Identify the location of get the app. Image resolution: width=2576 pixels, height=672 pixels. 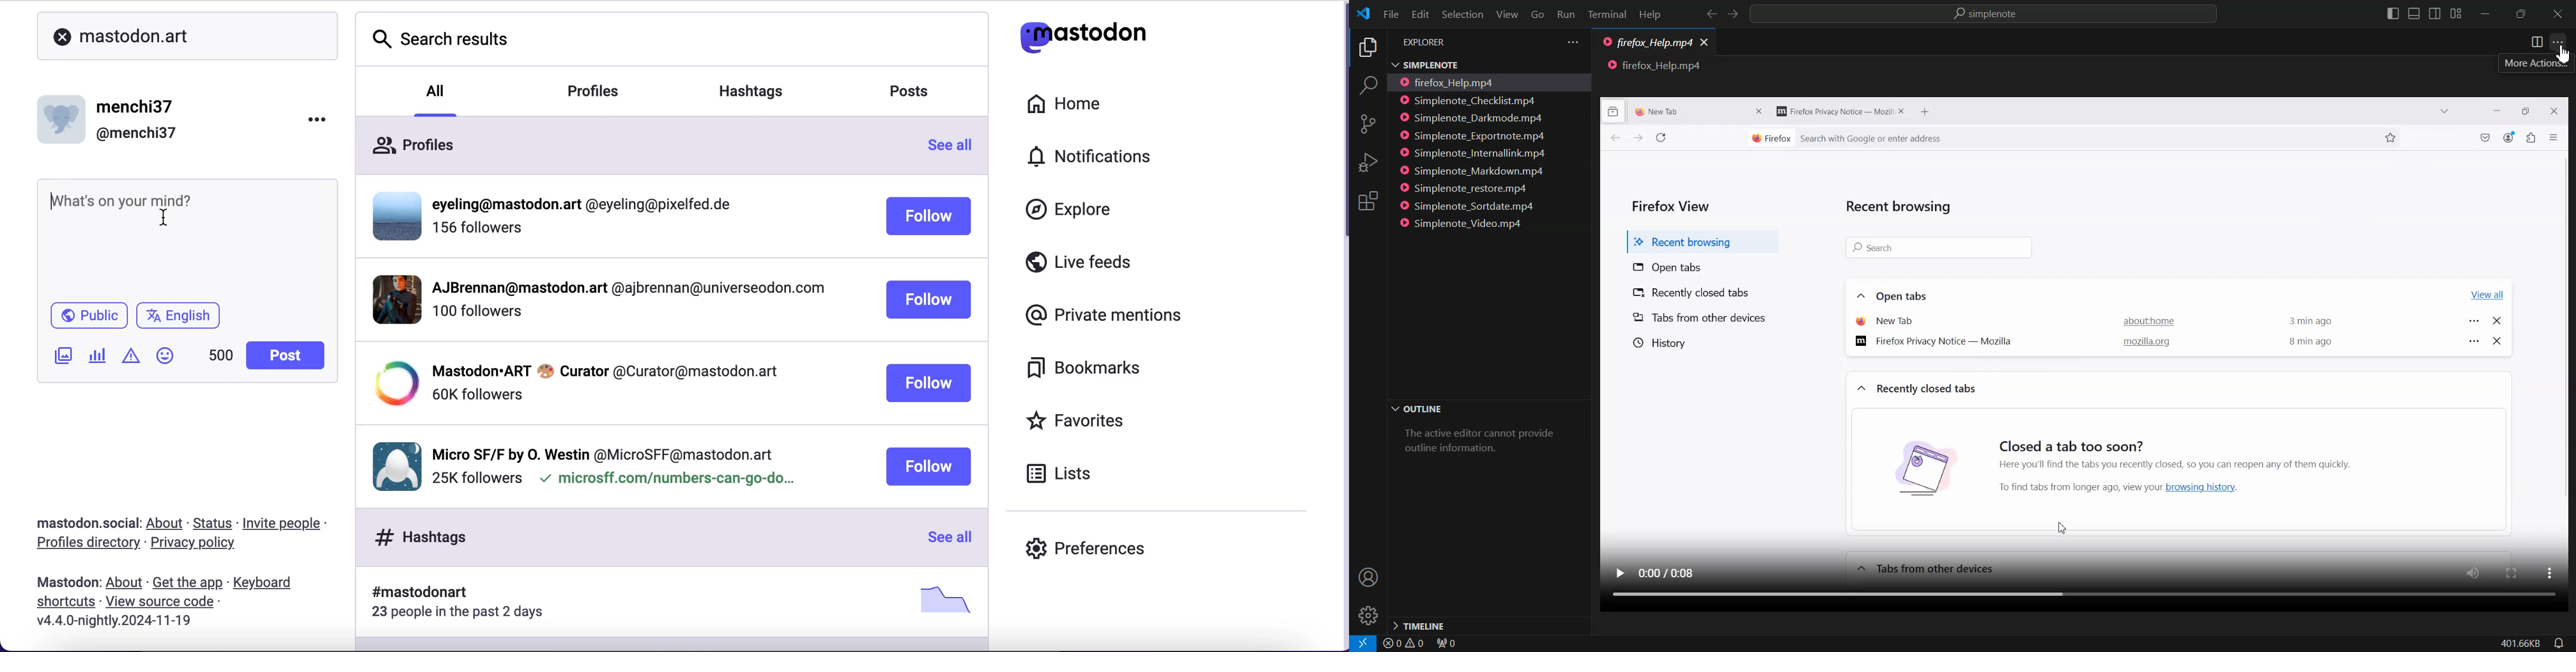
(188, 582).